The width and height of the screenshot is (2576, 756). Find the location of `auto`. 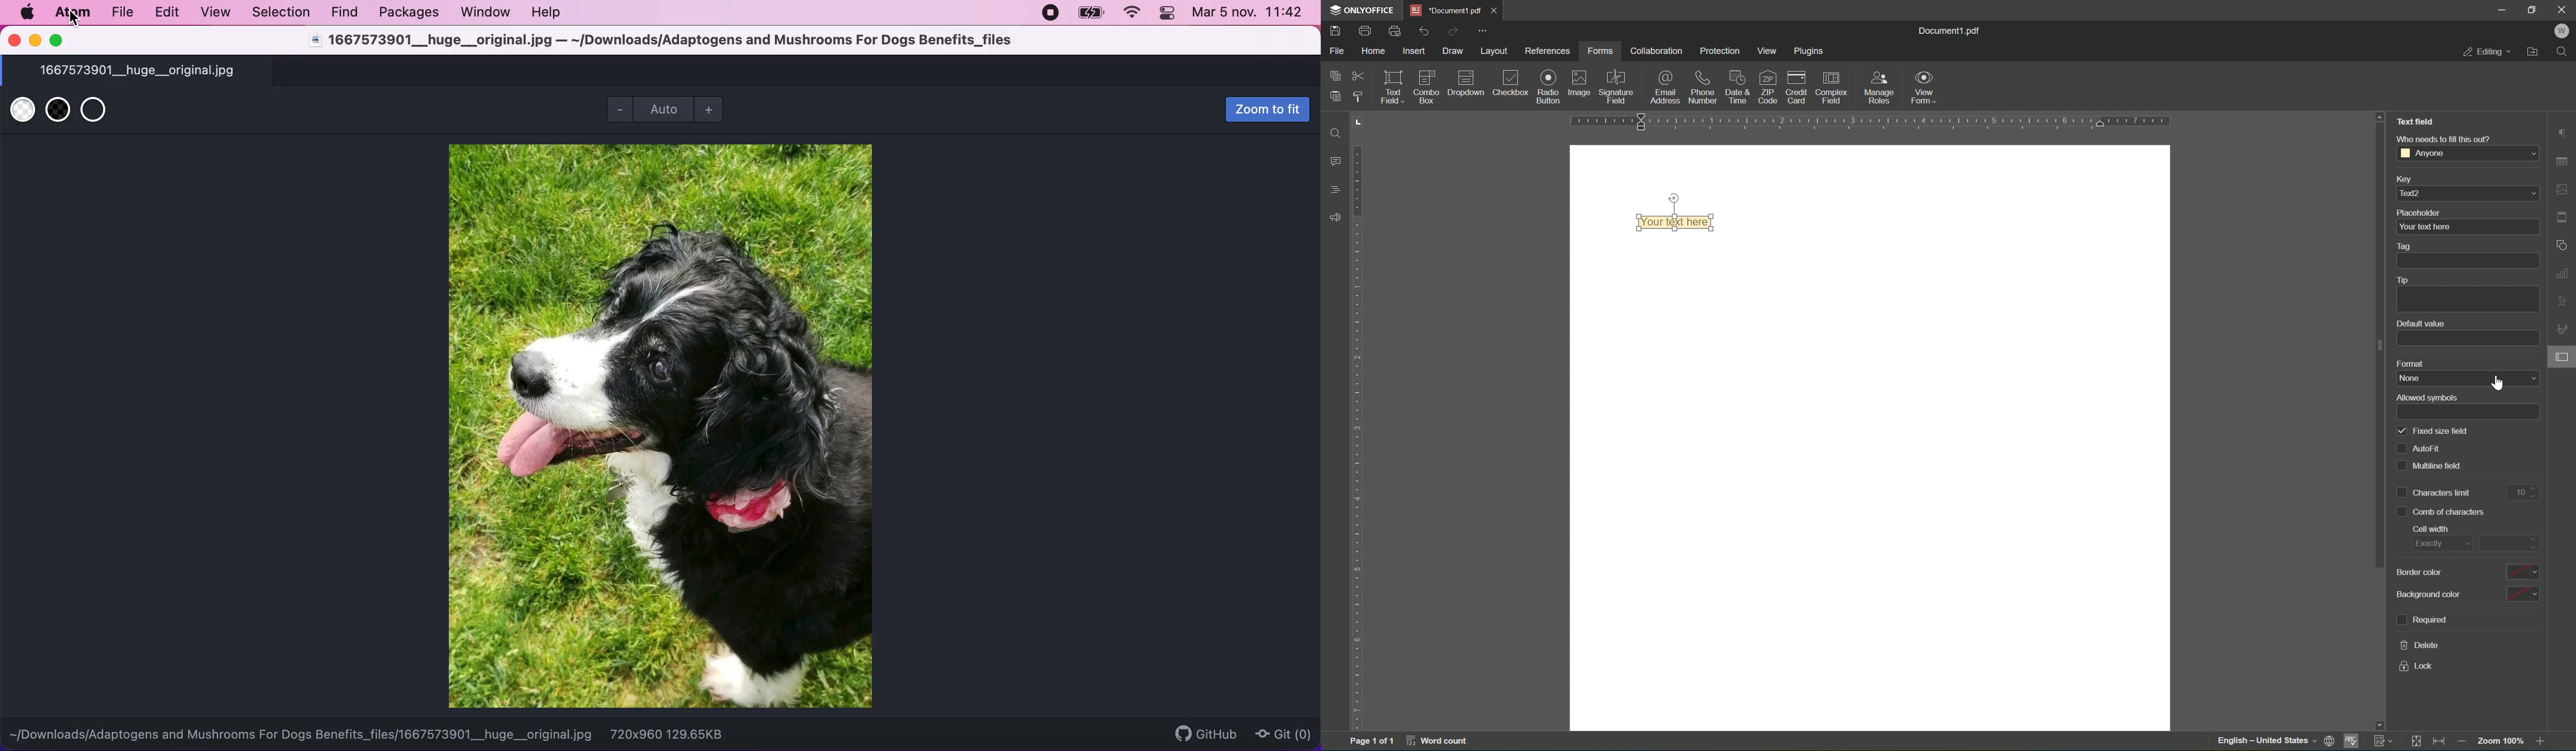

auto is located at coordinates (662, 109).